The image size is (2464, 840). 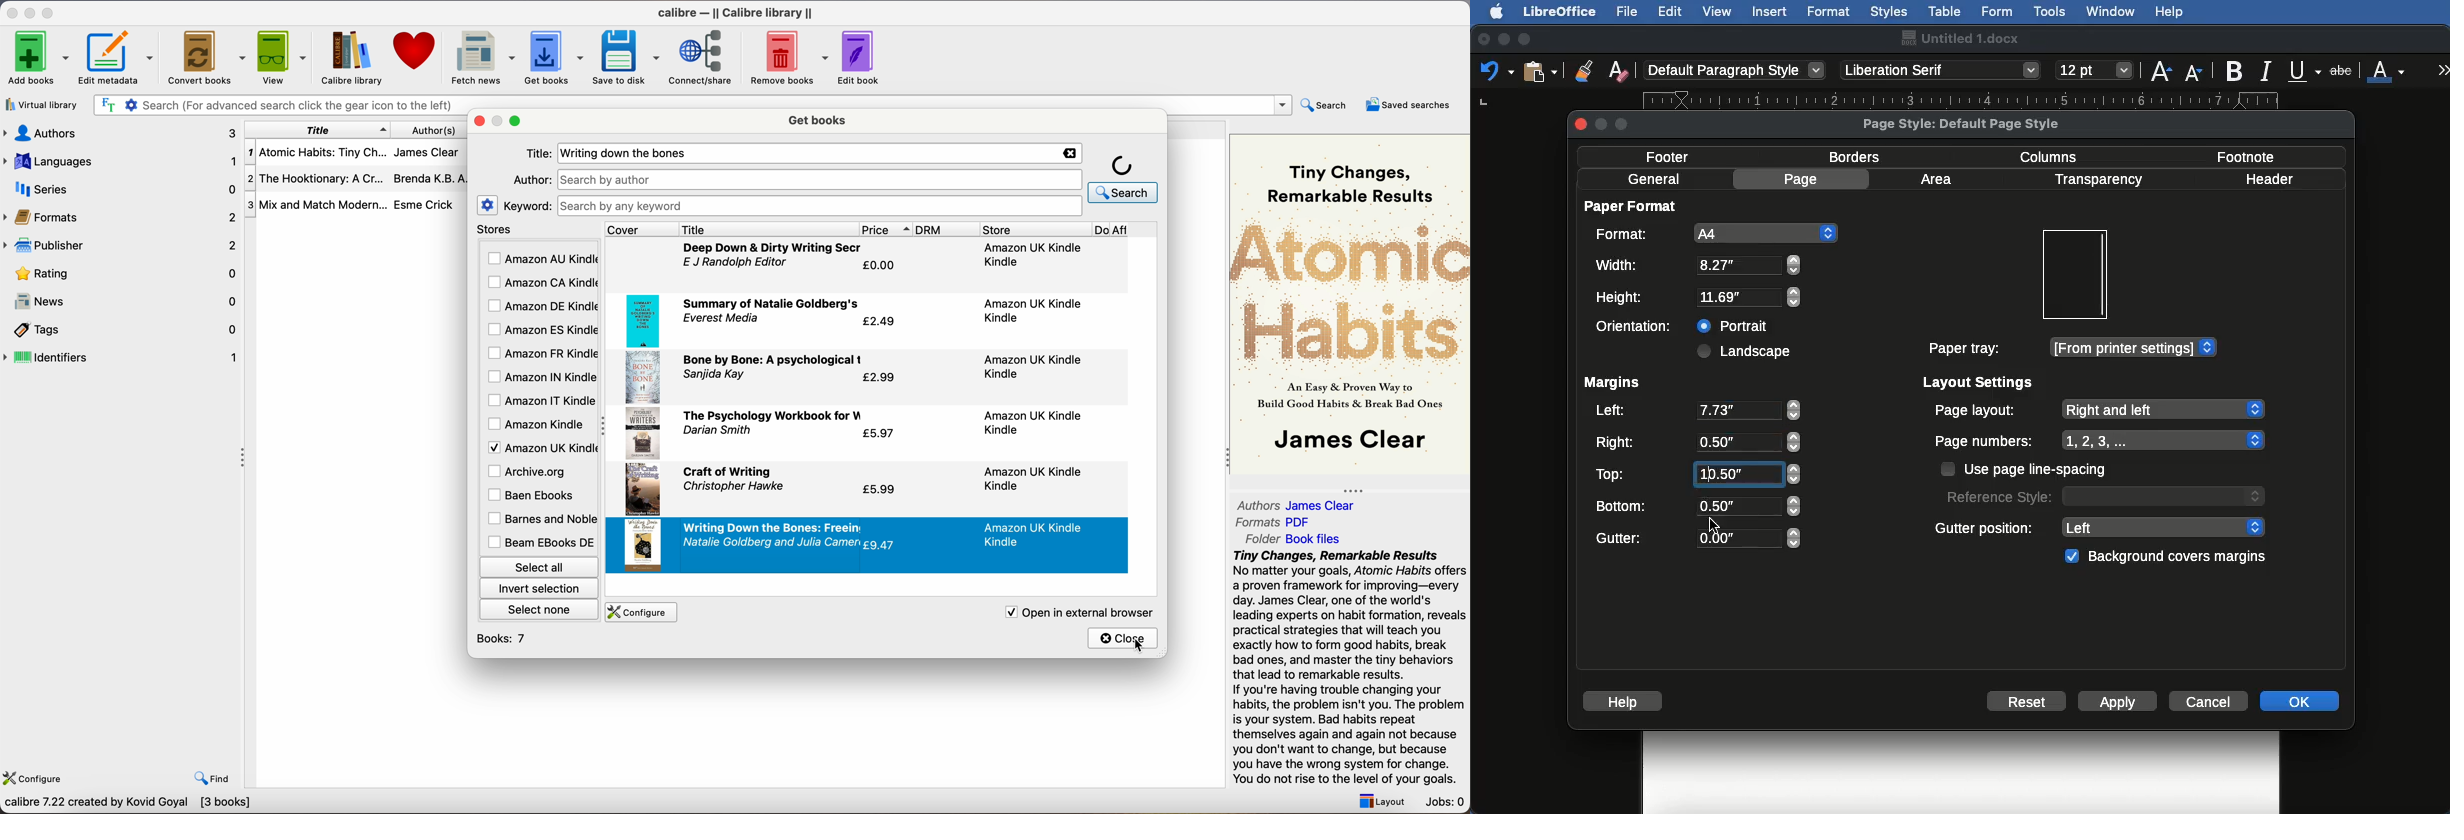 I want to click on baen ebooks, so click(x=534, y=496).